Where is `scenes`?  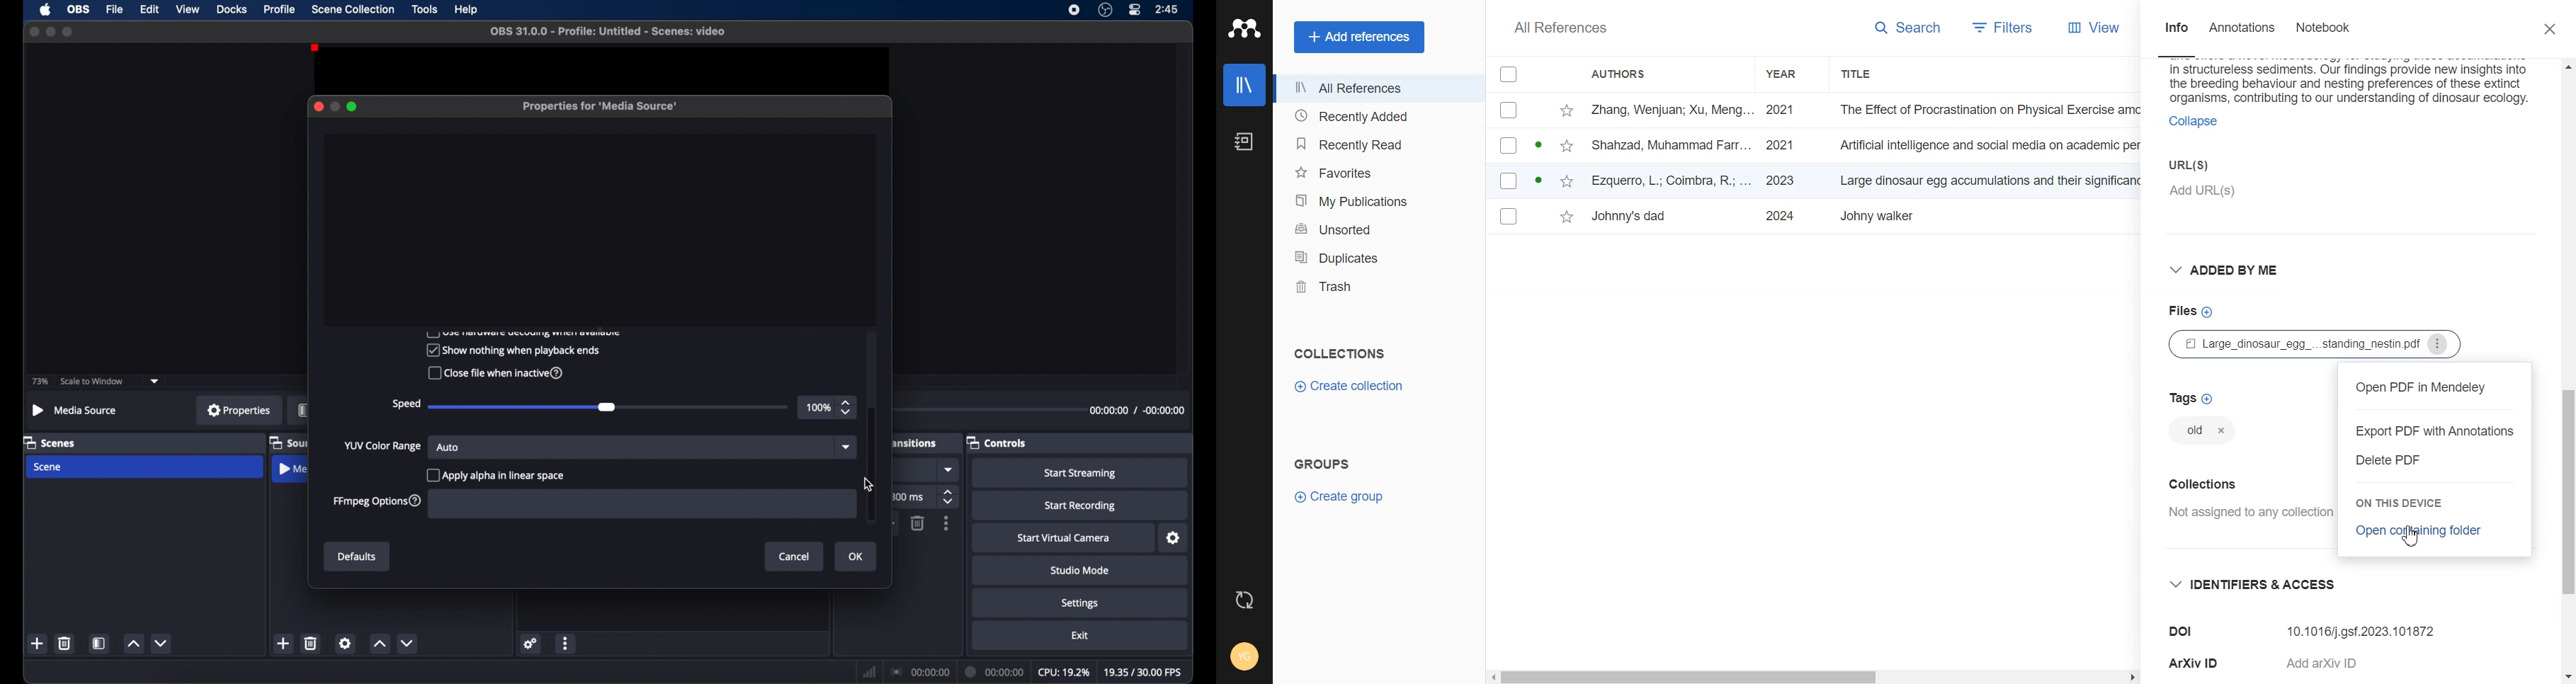 scenes is located at coordinates (50, 442).